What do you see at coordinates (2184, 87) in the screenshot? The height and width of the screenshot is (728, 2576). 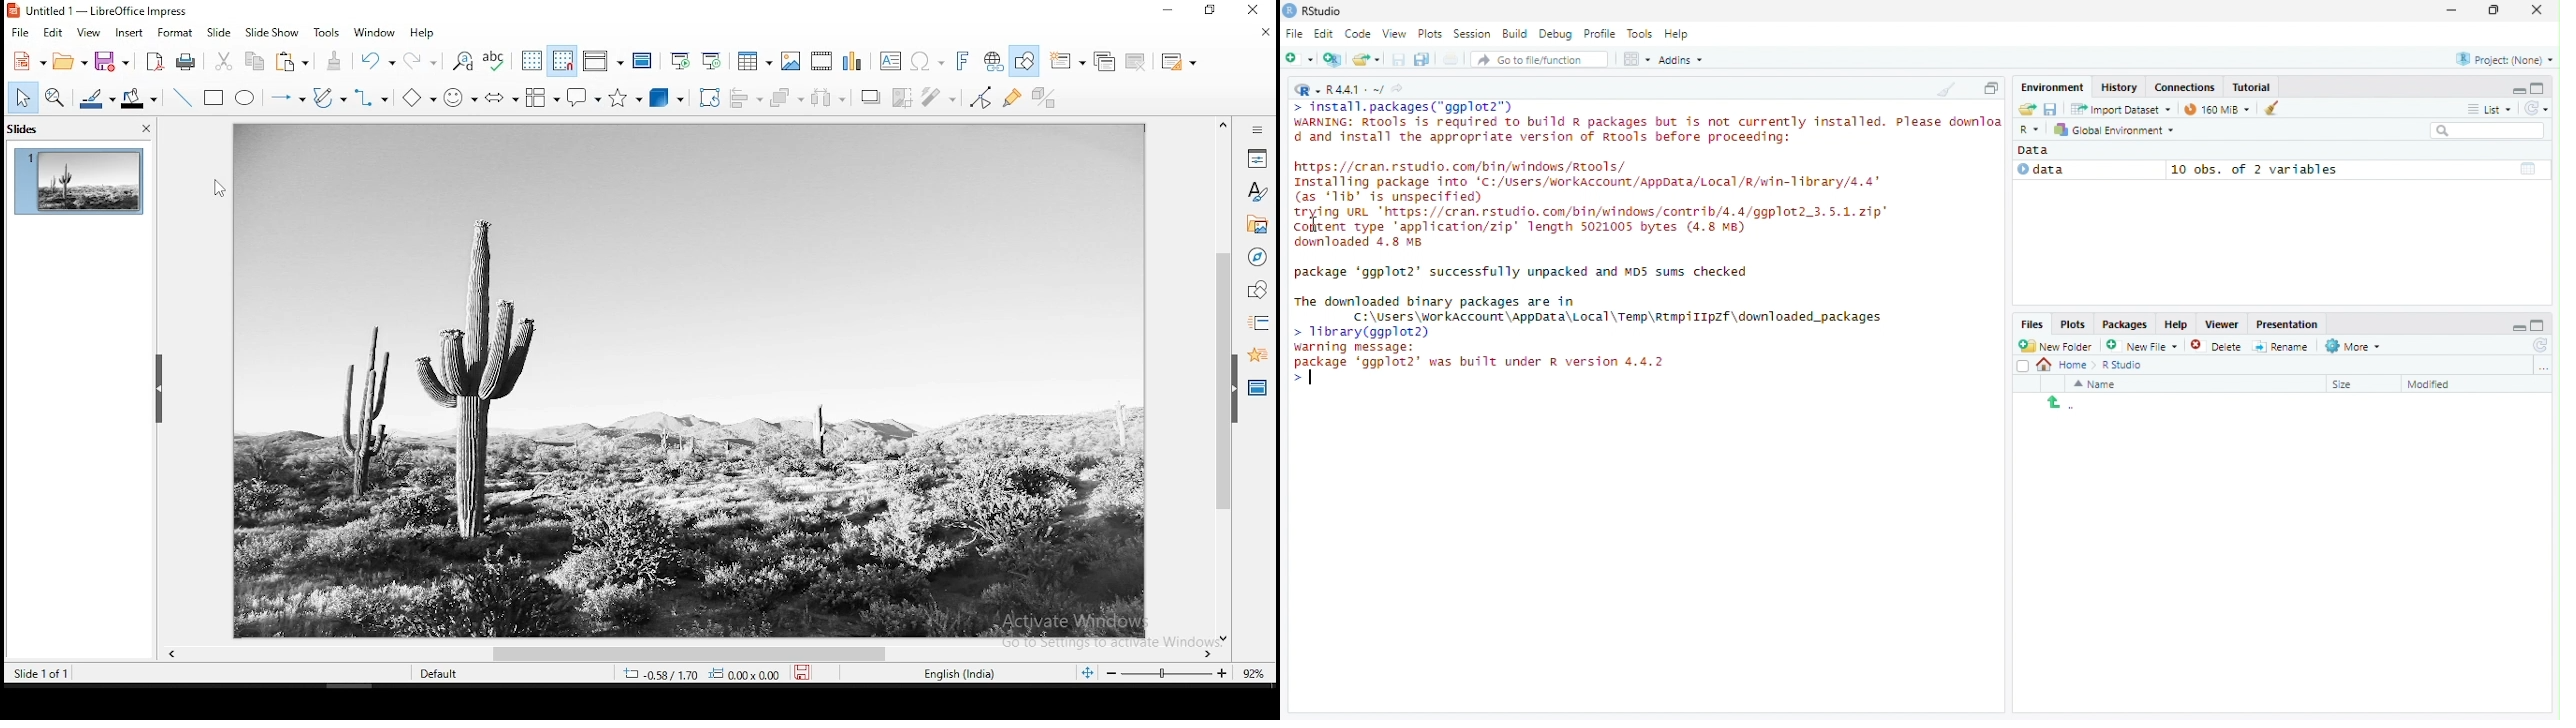 I see `Connections` at bounding box center [2184, 87].